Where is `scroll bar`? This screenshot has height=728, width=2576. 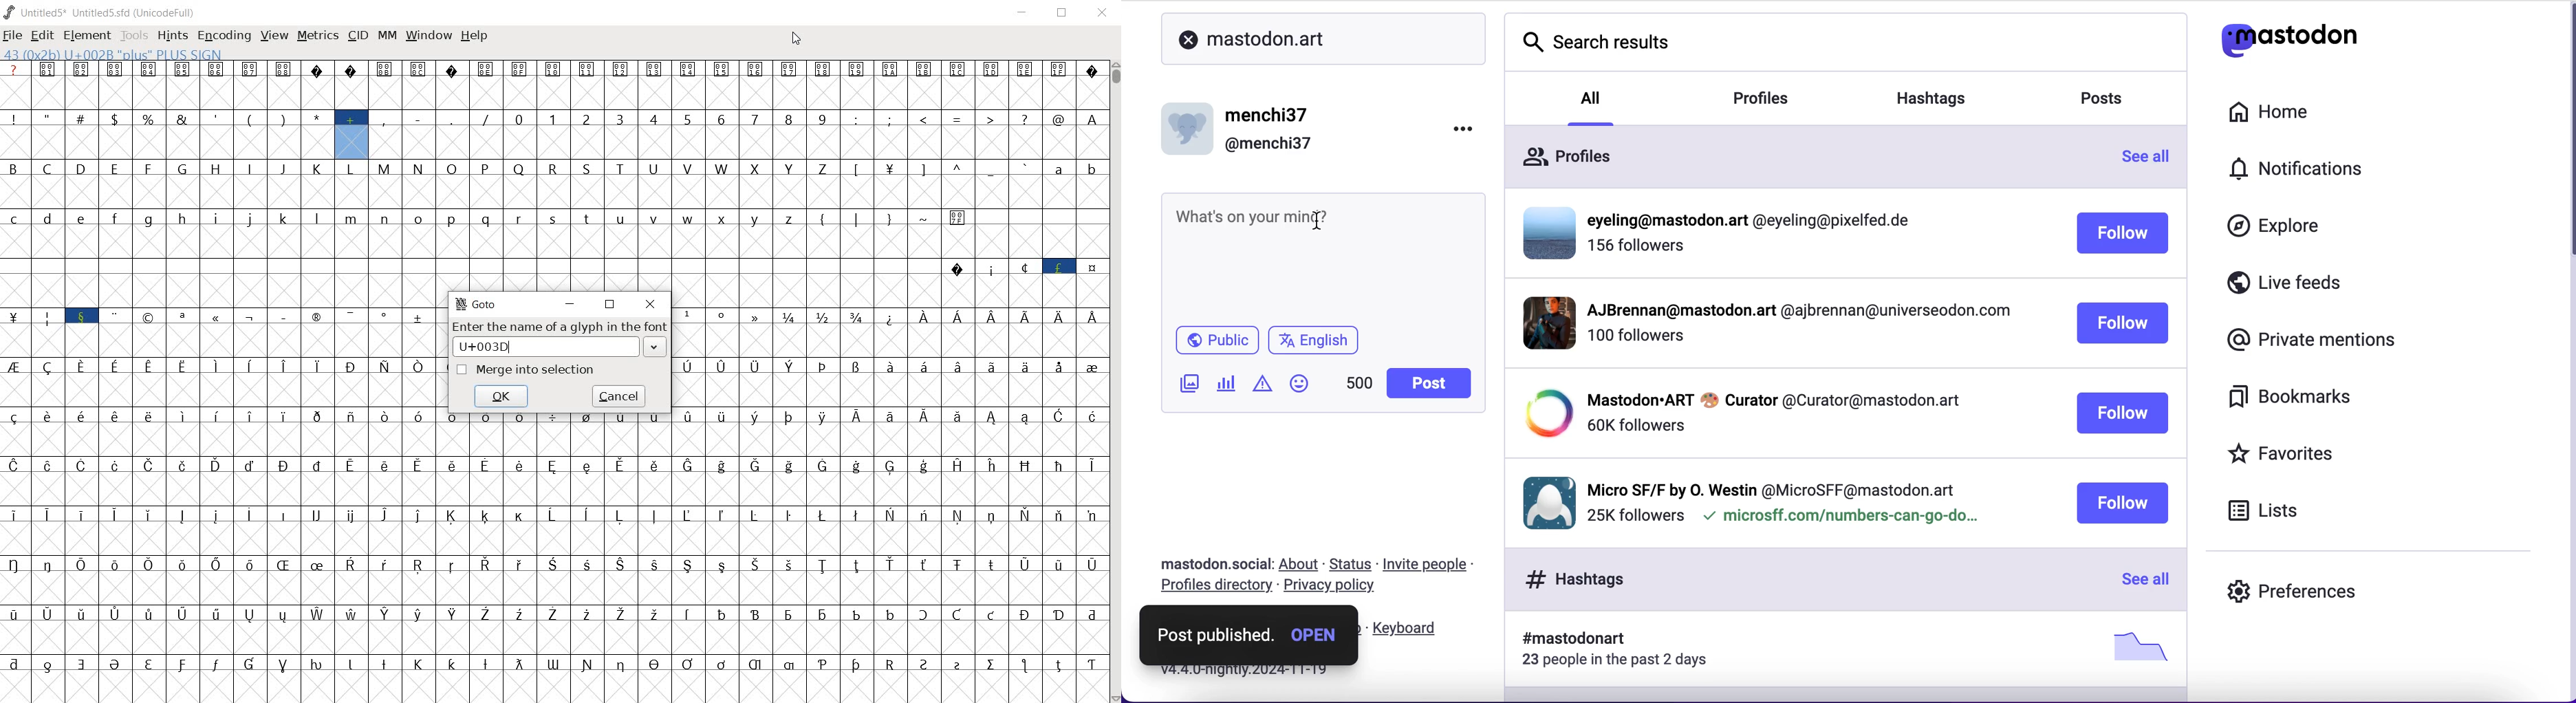
scroll bar is located at coordinates (2566, 136).